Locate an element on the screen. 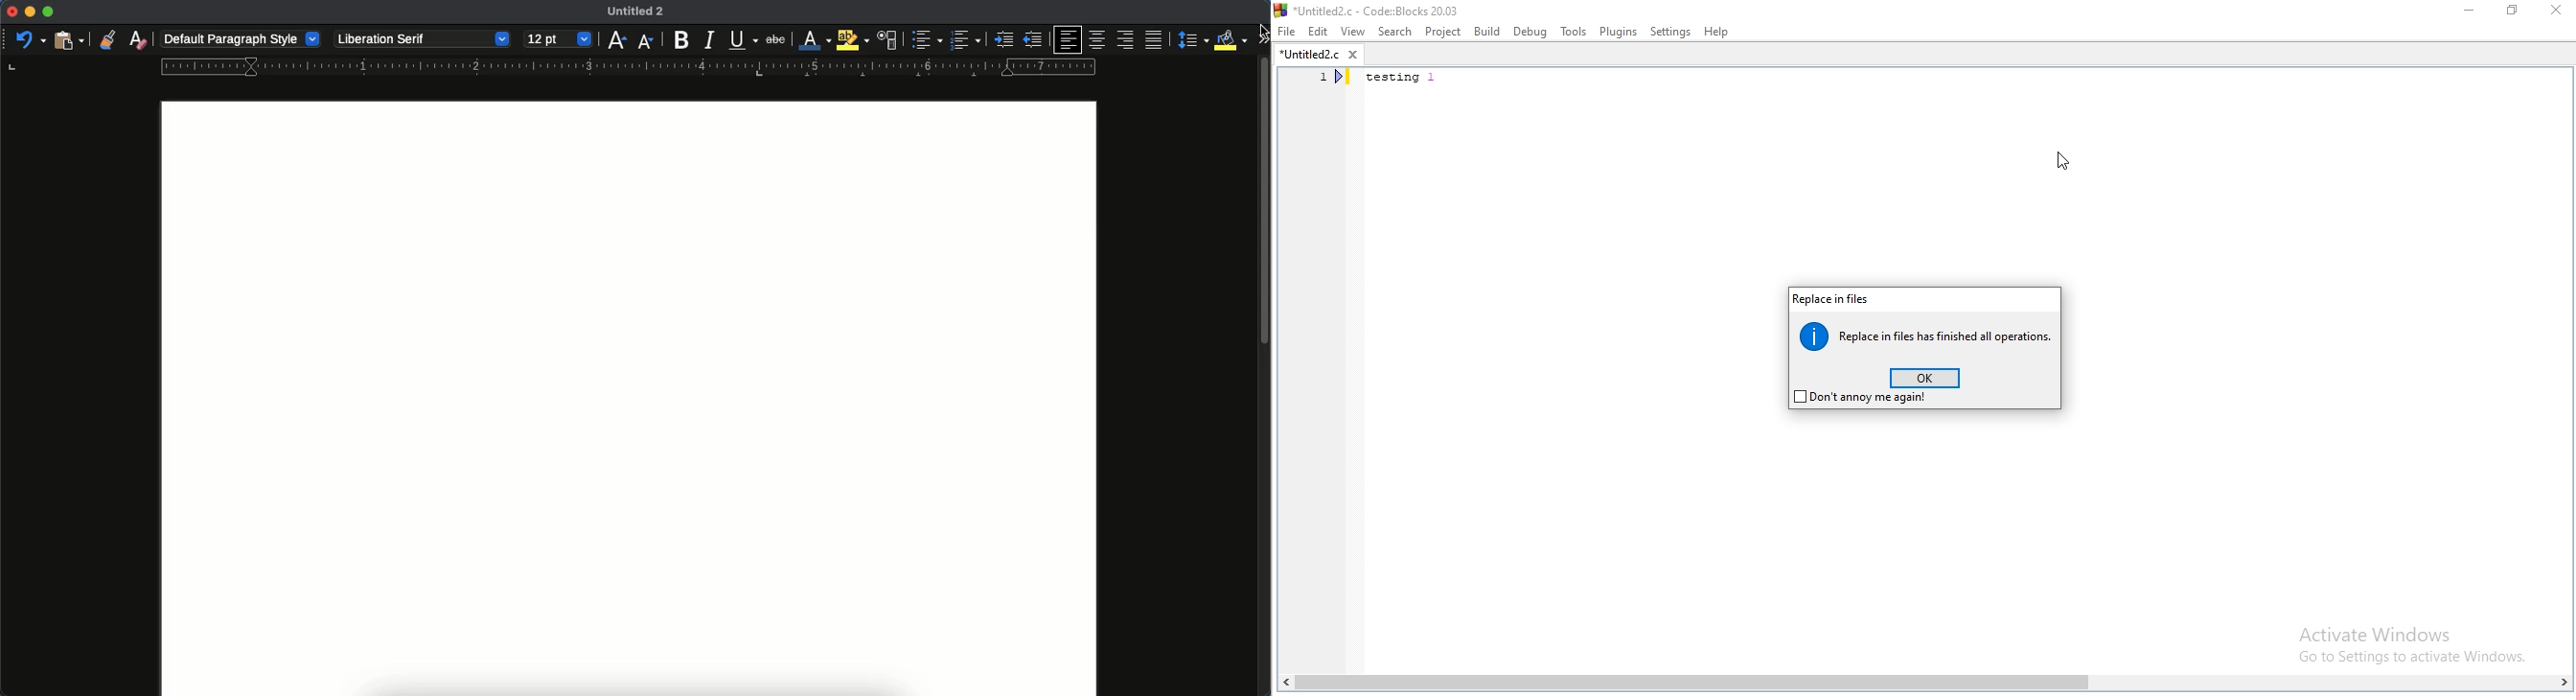 The image size is (2576, 700). ok is located at coordinates (1925, 379).